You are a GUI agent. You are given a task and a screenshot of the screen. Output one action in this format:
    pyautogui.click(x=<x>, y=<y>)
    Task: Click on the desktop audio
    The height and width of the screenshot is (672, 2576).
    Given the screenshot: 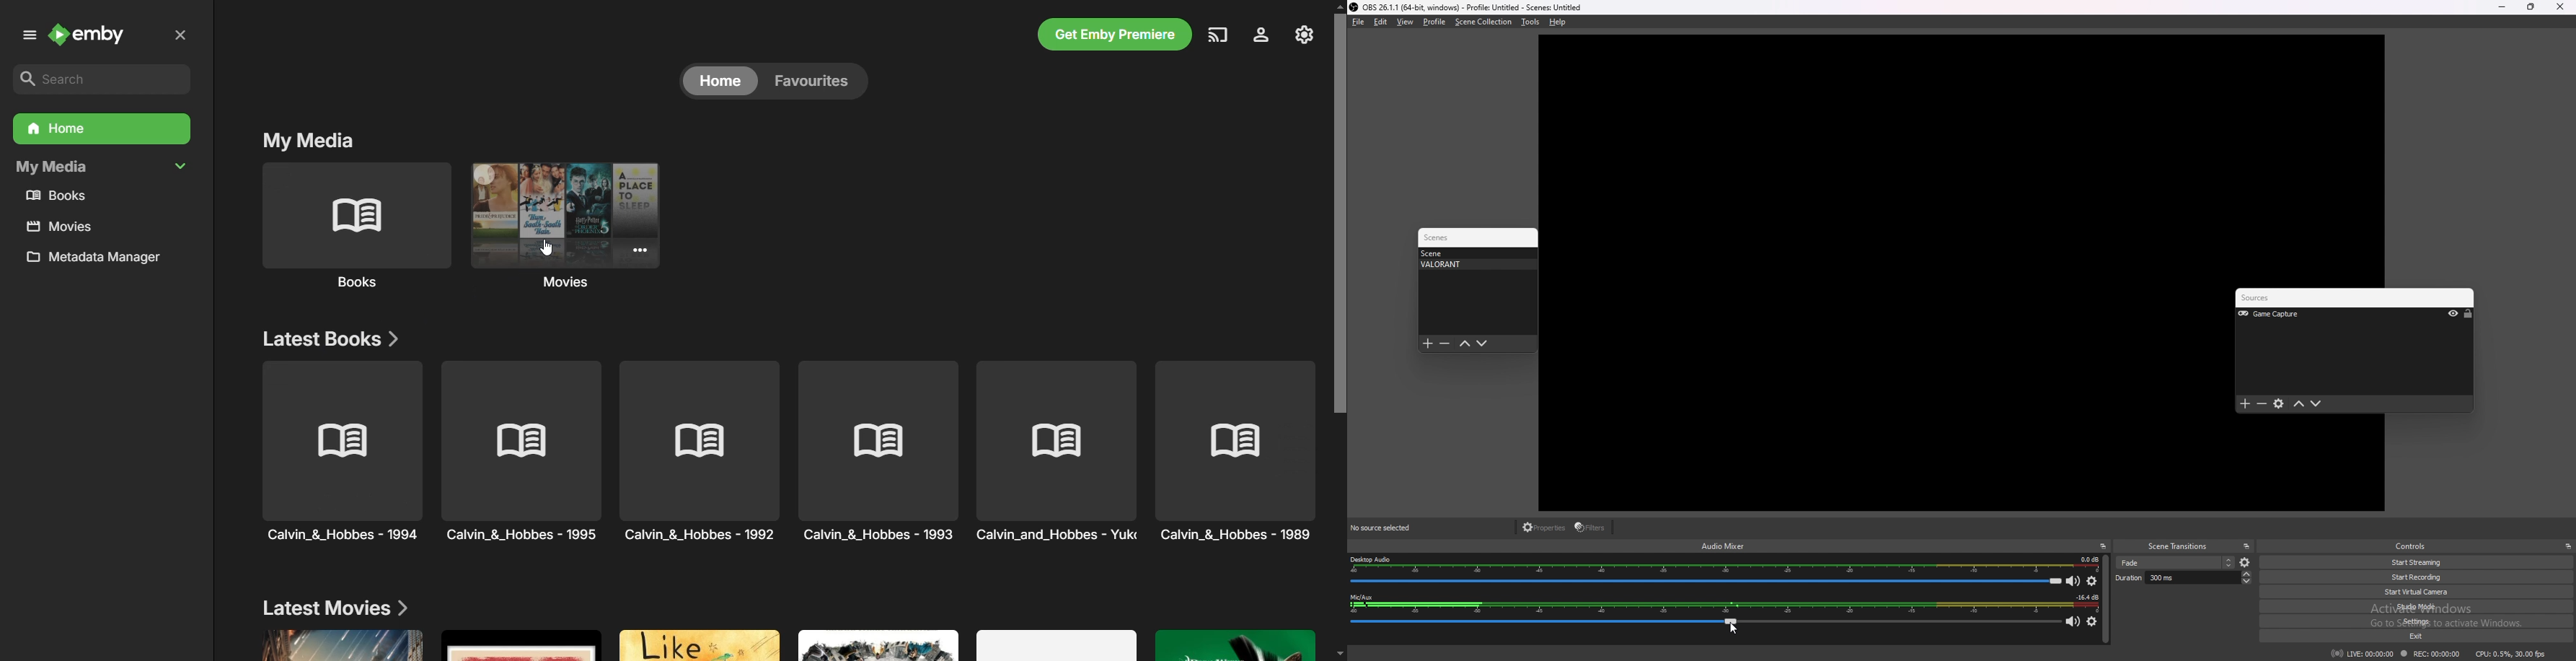 What is the action you would take?
    pyautogui.click(x=1725, y=565)
    